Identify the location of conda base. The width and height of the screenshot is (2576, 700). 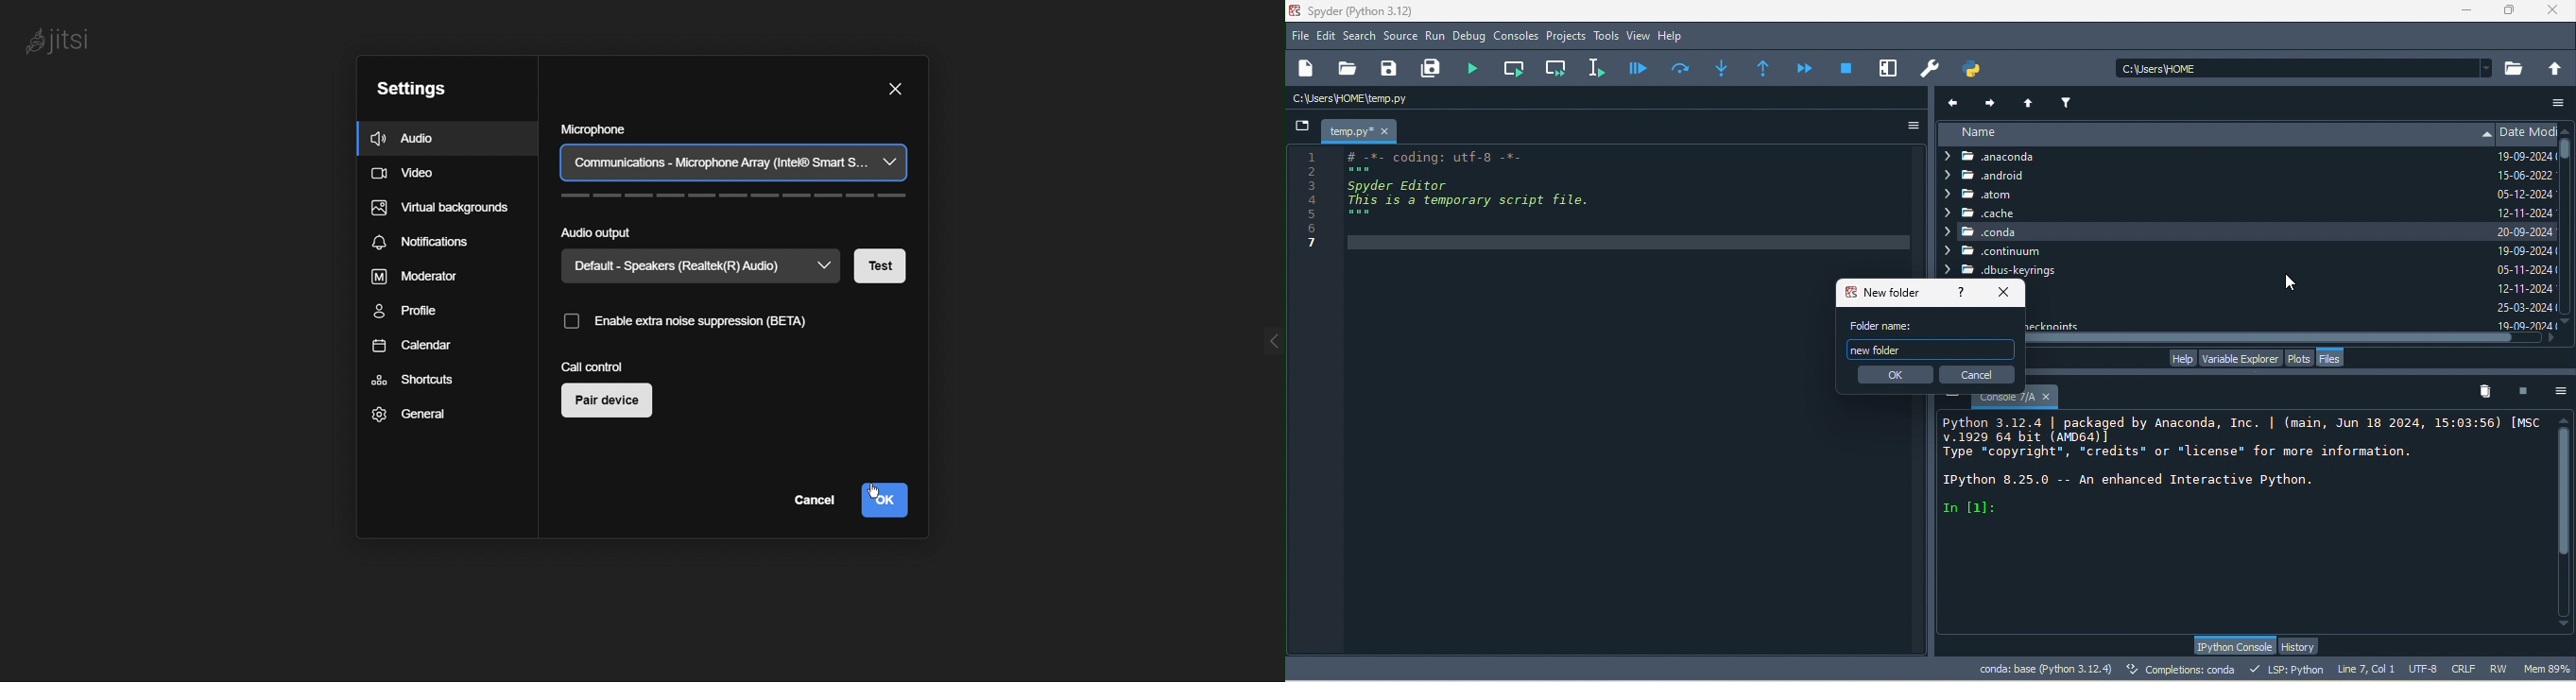
(2045, 669).